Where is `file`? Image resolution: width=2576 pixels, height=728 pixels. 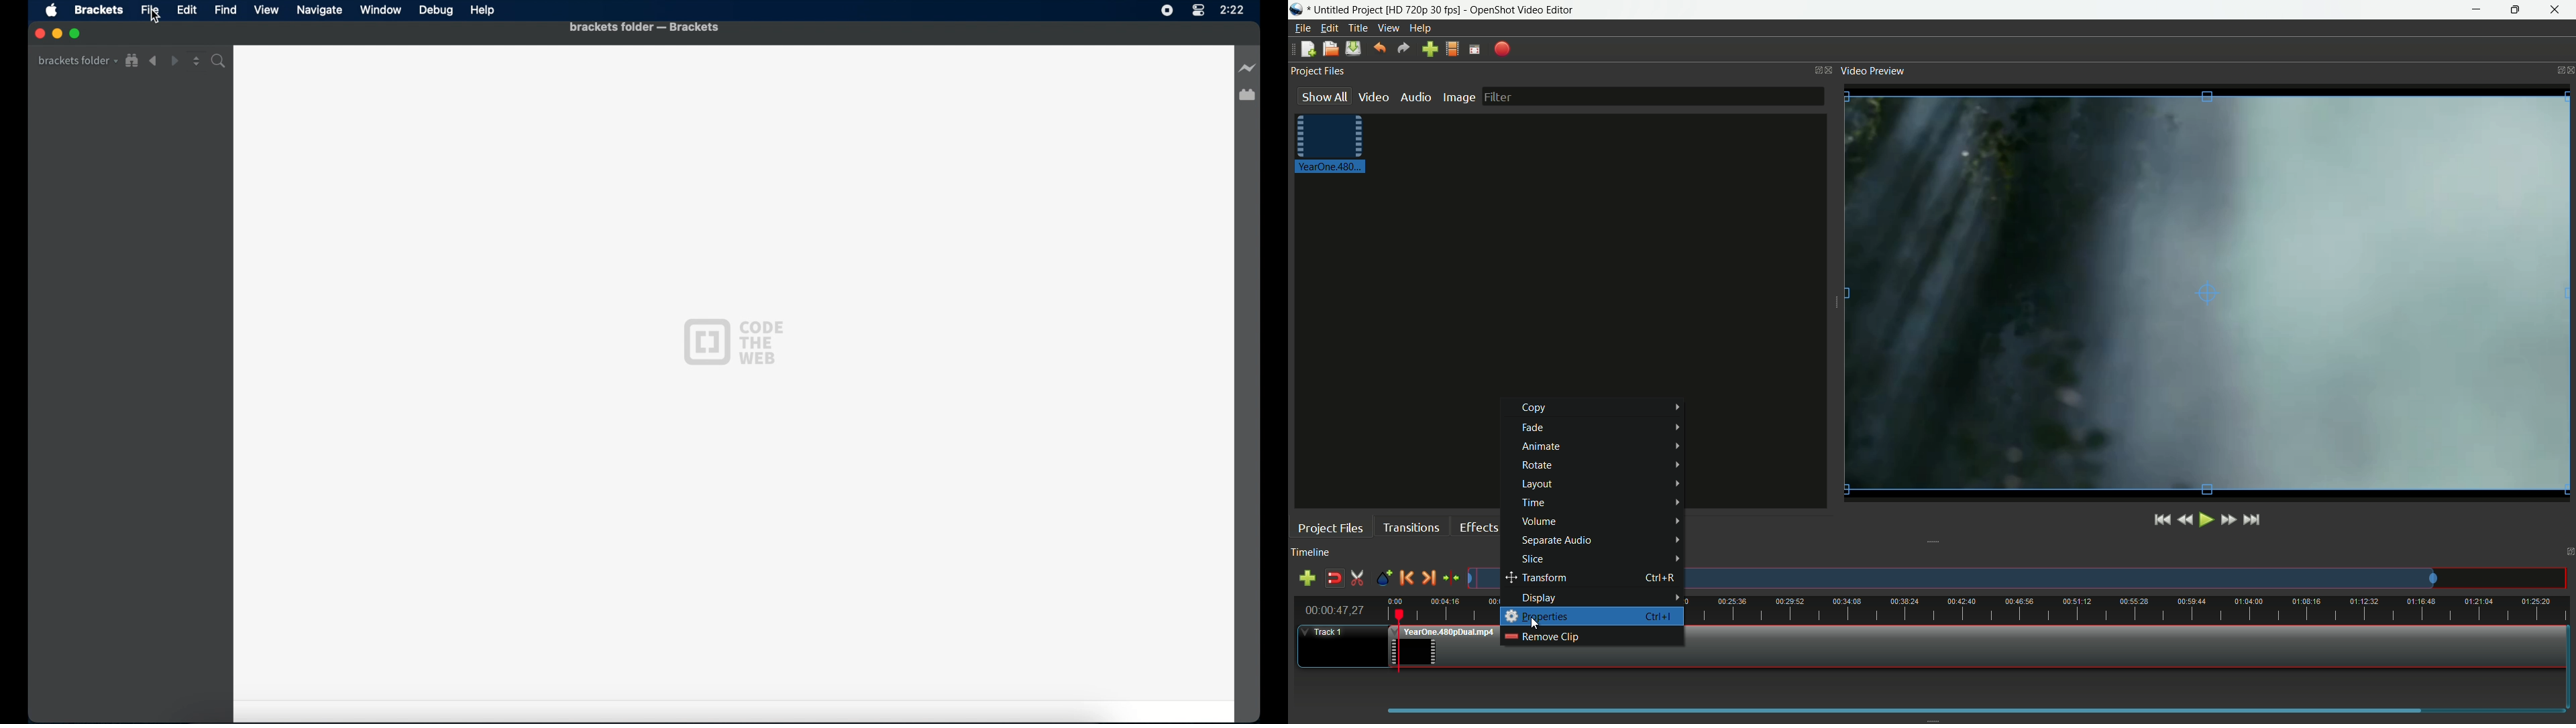 file is located at coordinates (150, 9).